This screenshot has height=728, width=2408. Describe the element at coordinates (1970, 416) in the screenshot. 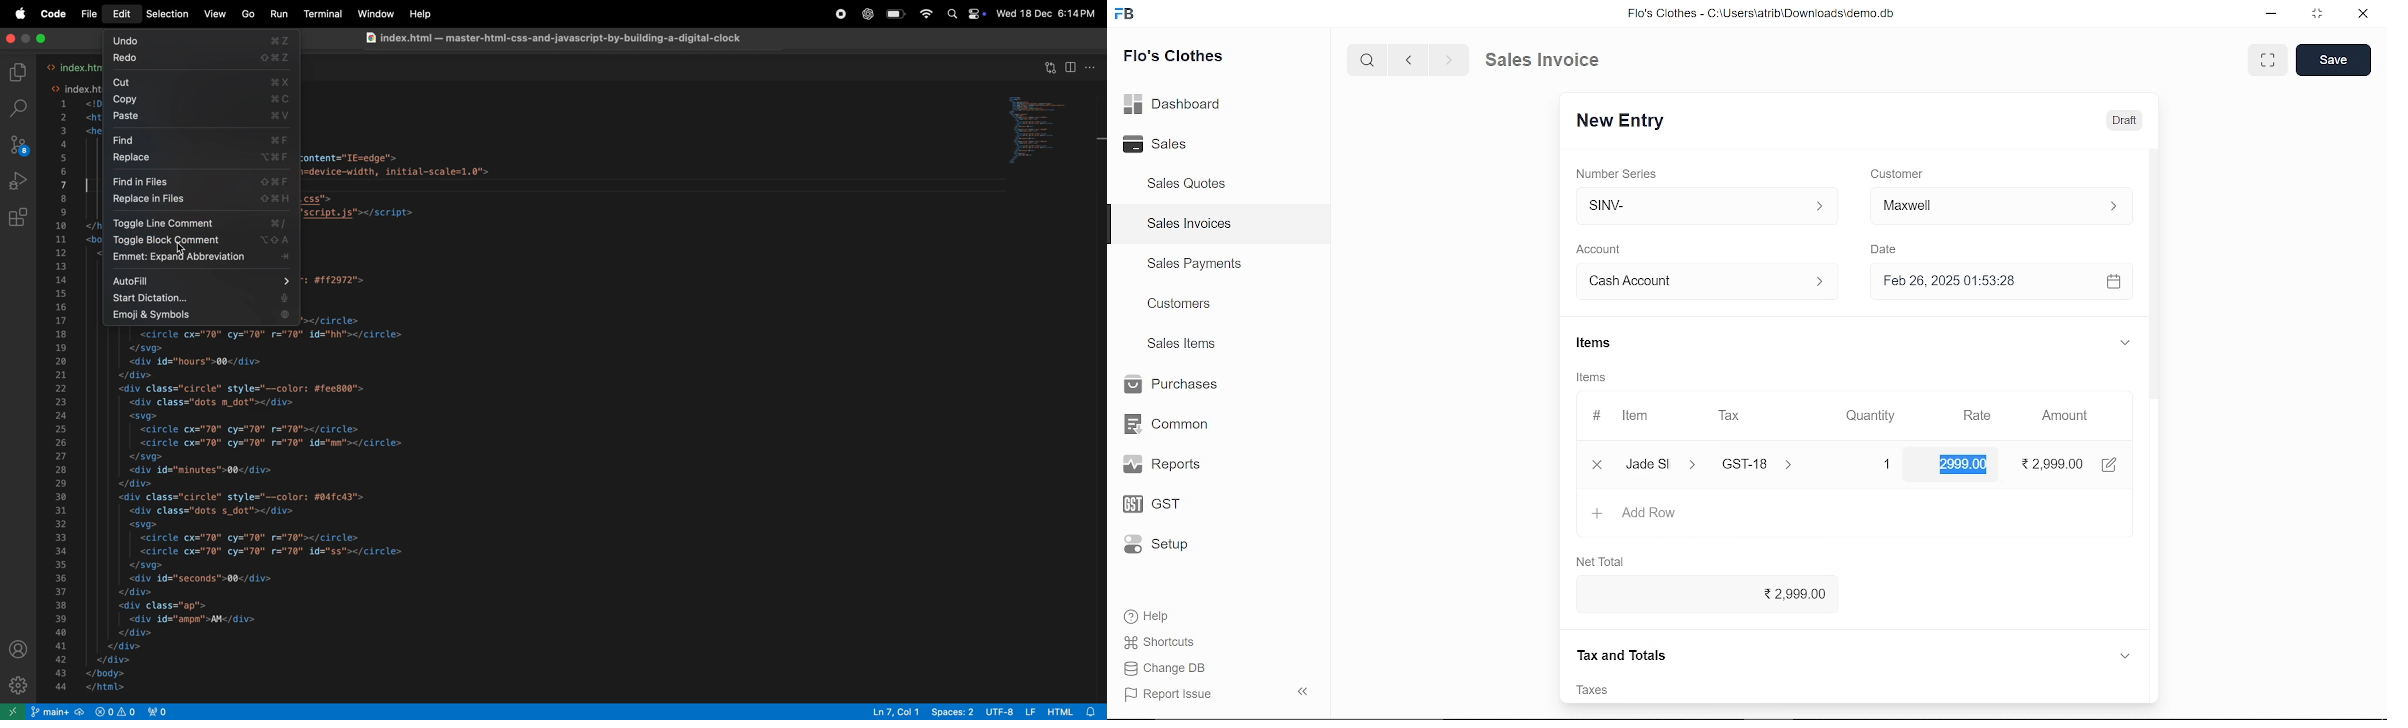

I see `Rate` at that location.